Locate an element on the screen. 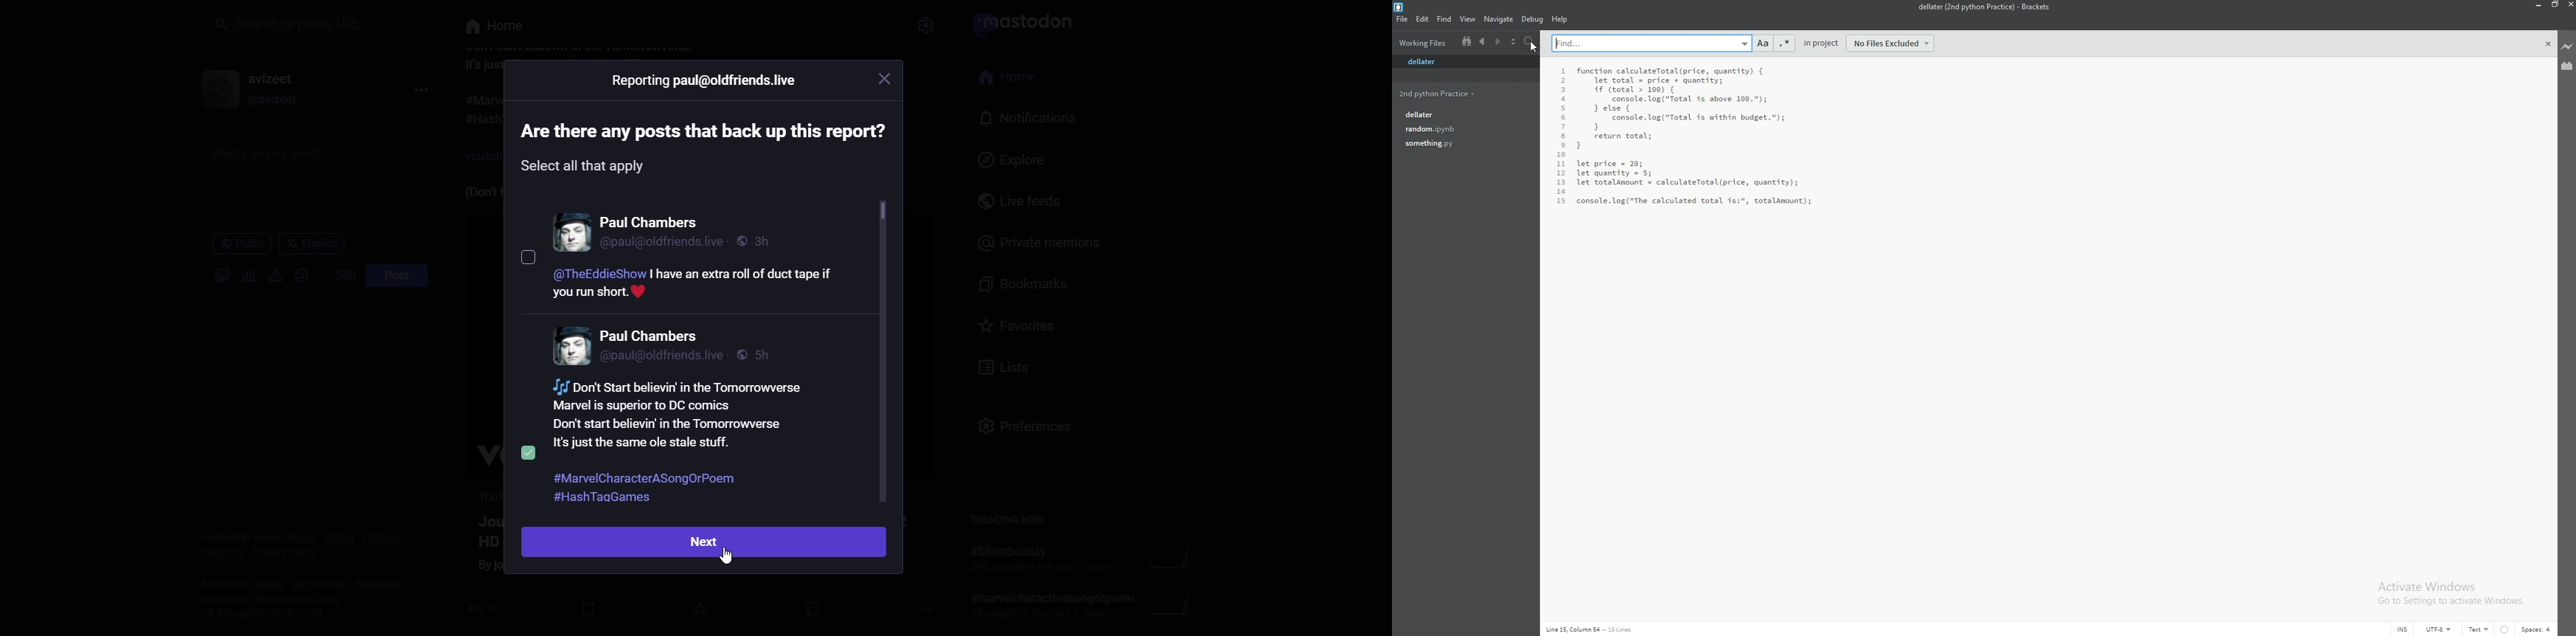 The image size is (2576, 644). text is located at coordinates (2479, 629).